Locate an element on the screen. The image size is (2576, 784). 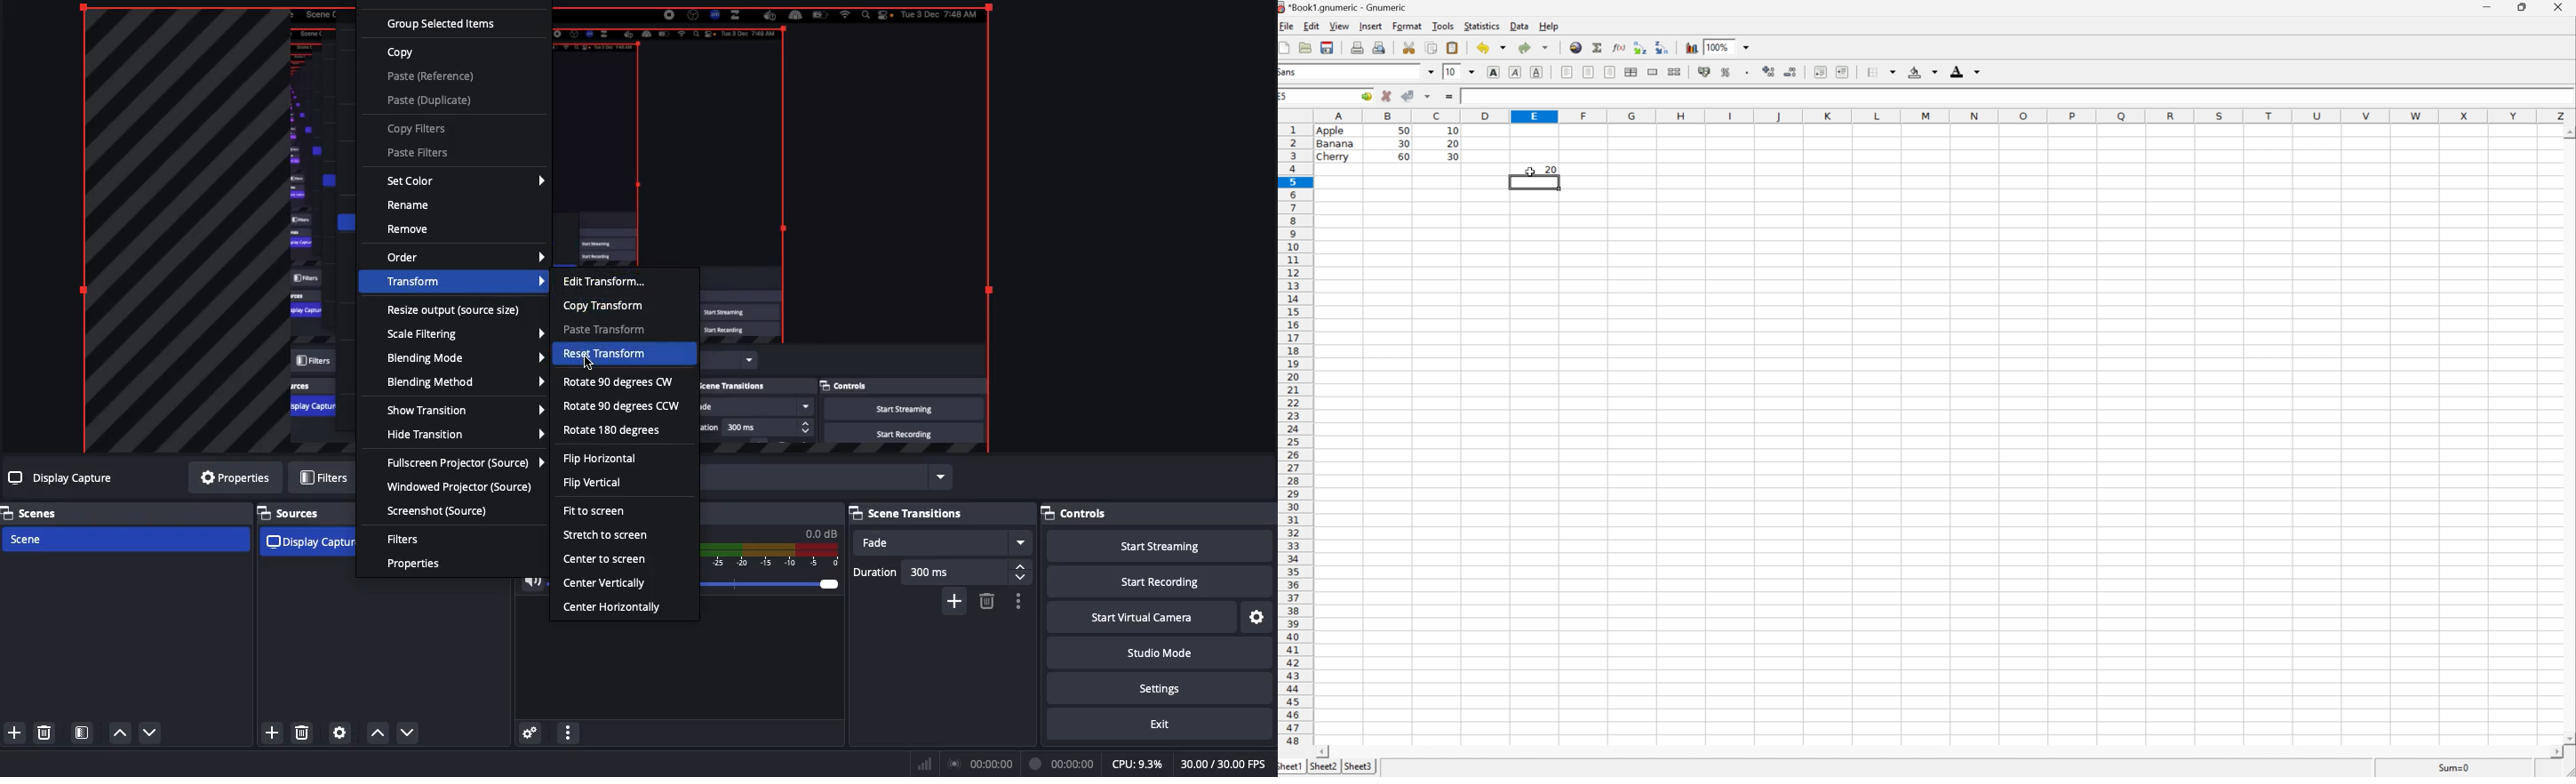
Studio mode is located at coordinates (1159, 653).